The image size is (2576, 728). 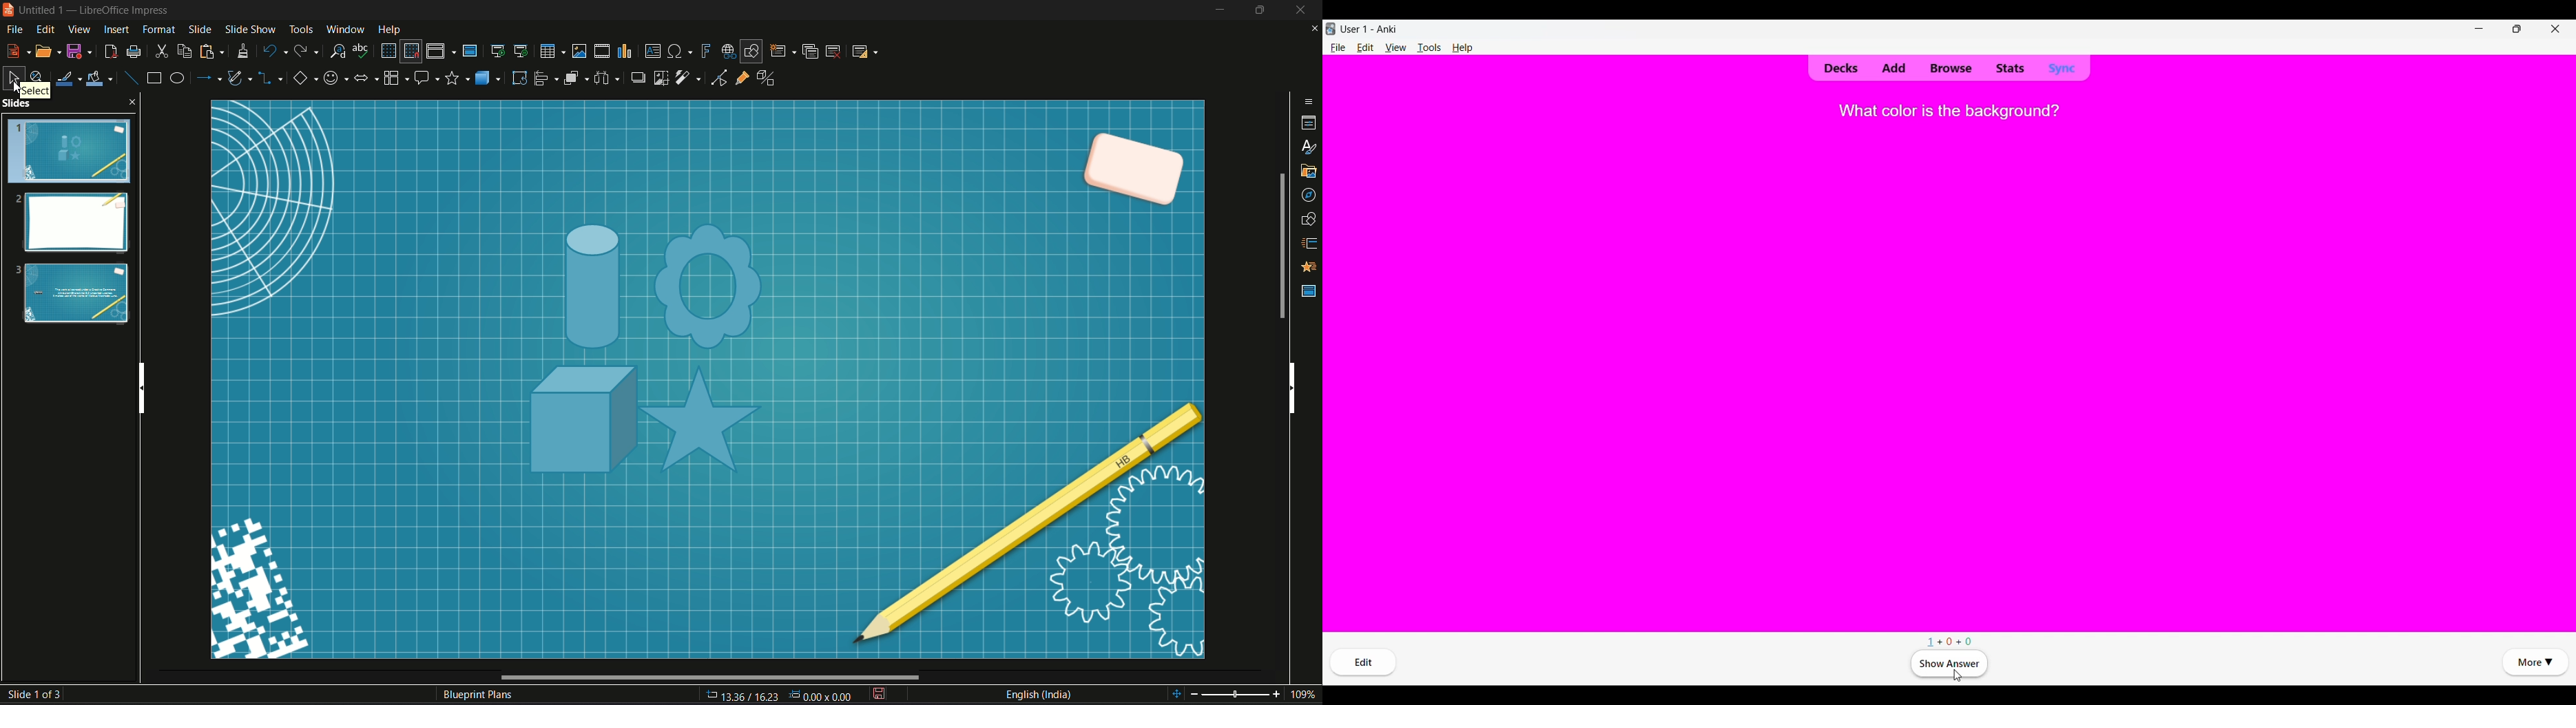 What do you see at coordinates (2062, 67) in the screenshot?
I see `Sync` at bounding box center [2062, 67].